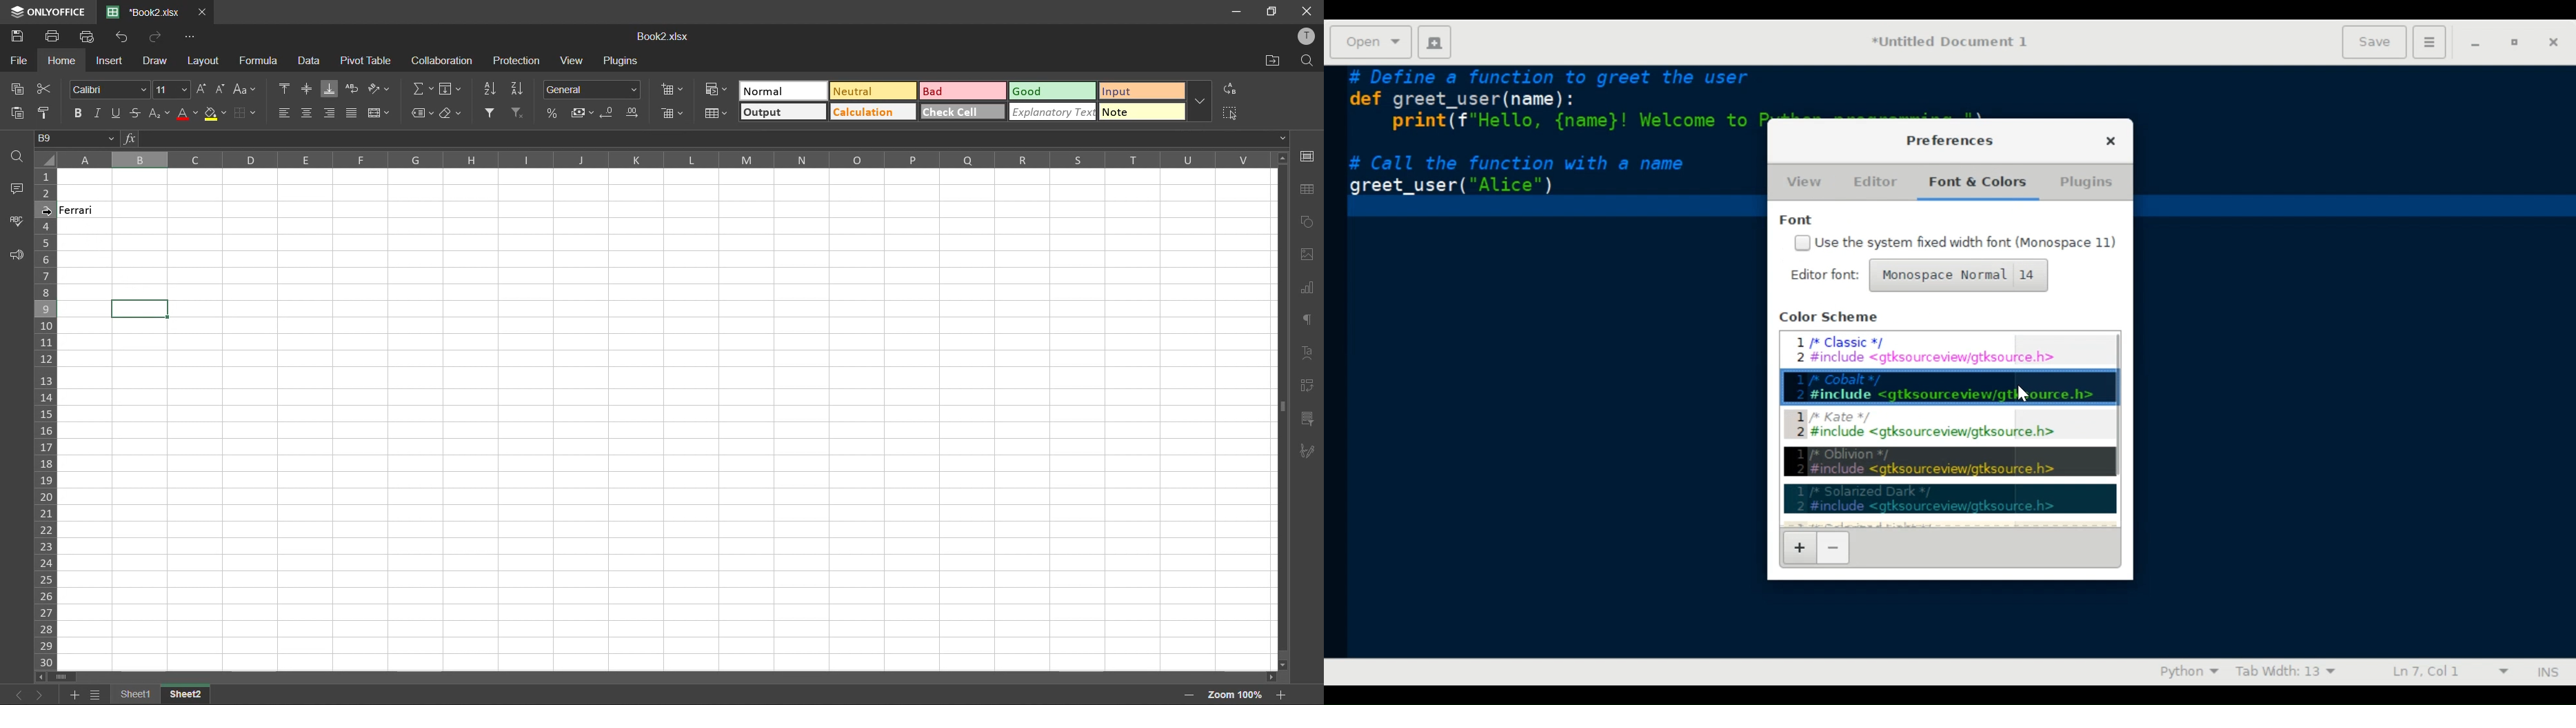 This screenshot has width=2576, height=728. I want to click on cell address, so click(79, 139).